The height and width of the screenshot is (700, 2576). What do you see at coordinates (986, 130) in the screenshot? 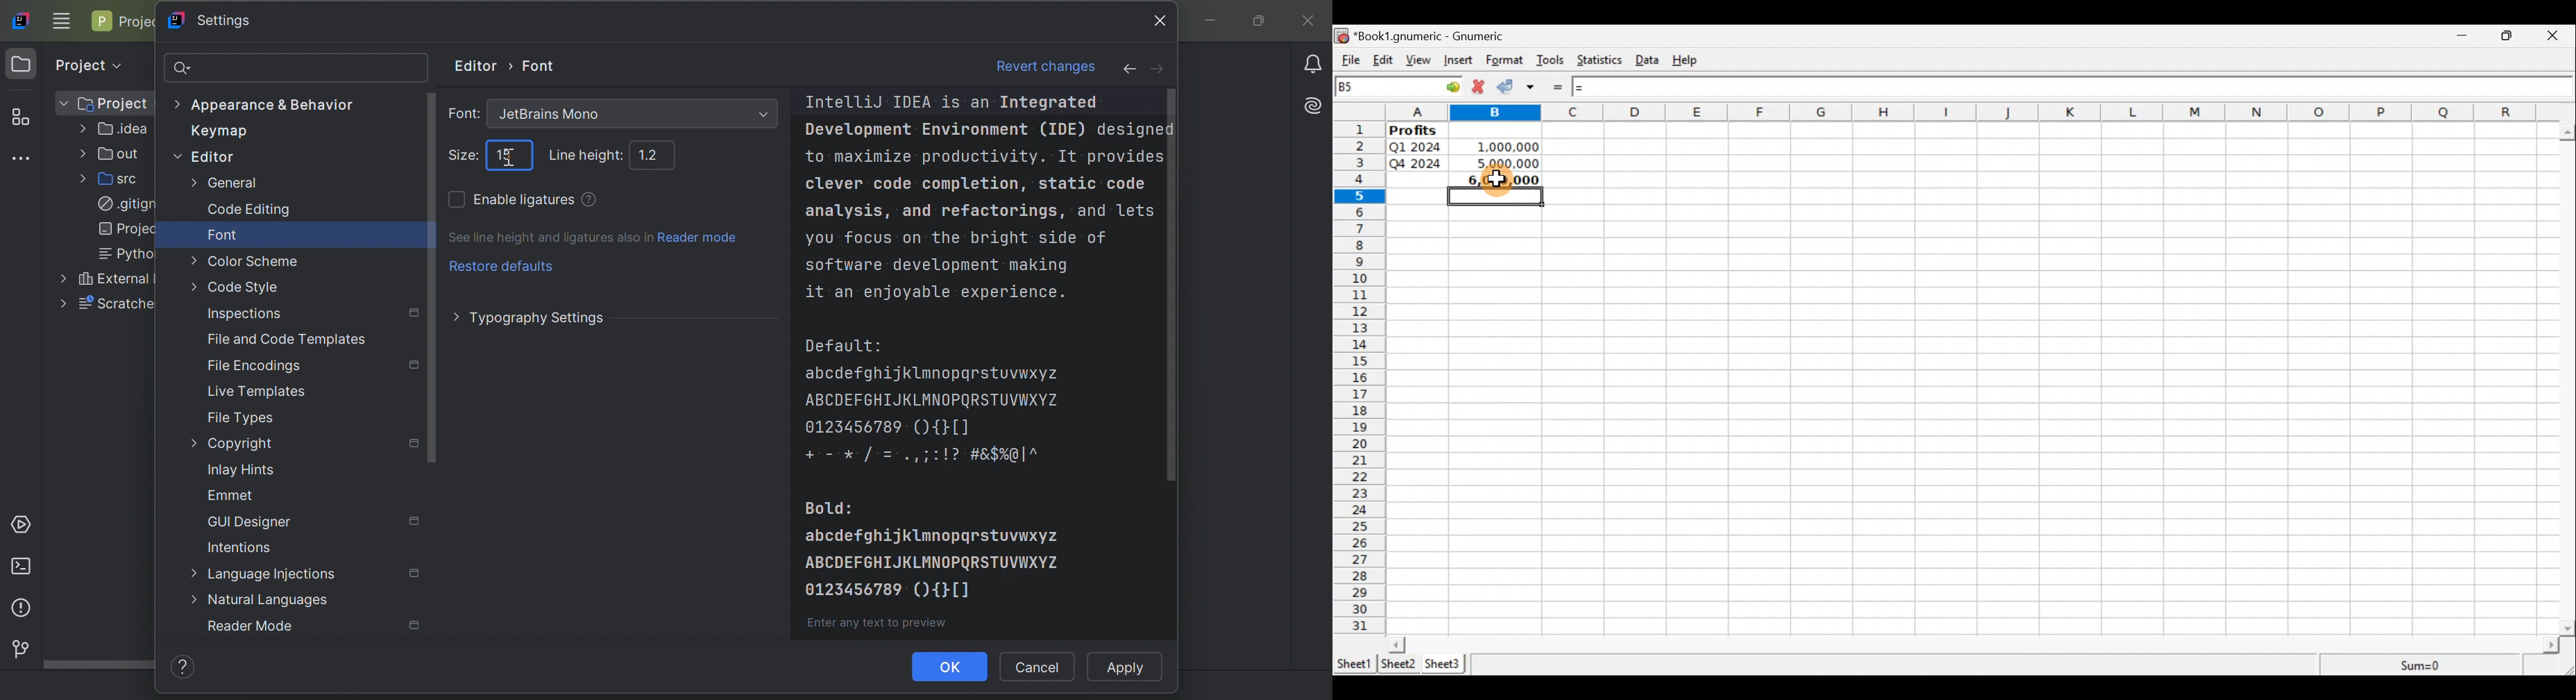
I see `Development Environment (IDE) designed` at bounding box center [986, 130].